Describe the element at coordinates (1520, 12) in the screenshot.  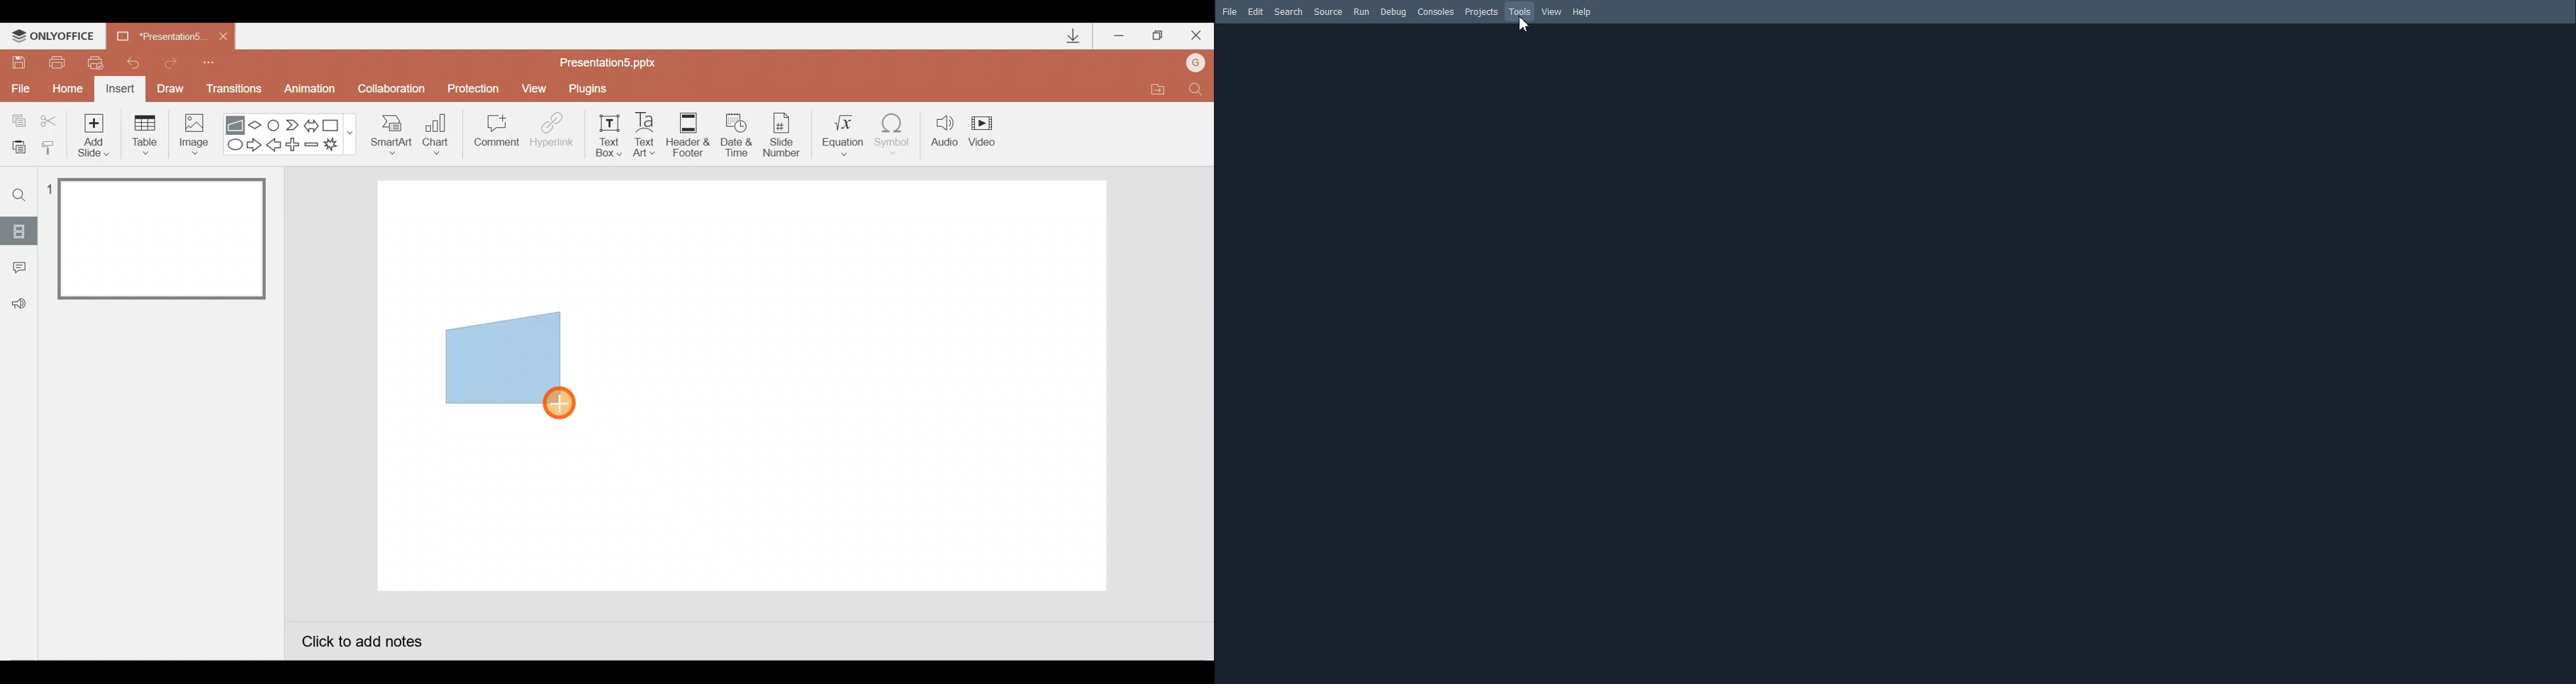
I see `Tools` at that location.